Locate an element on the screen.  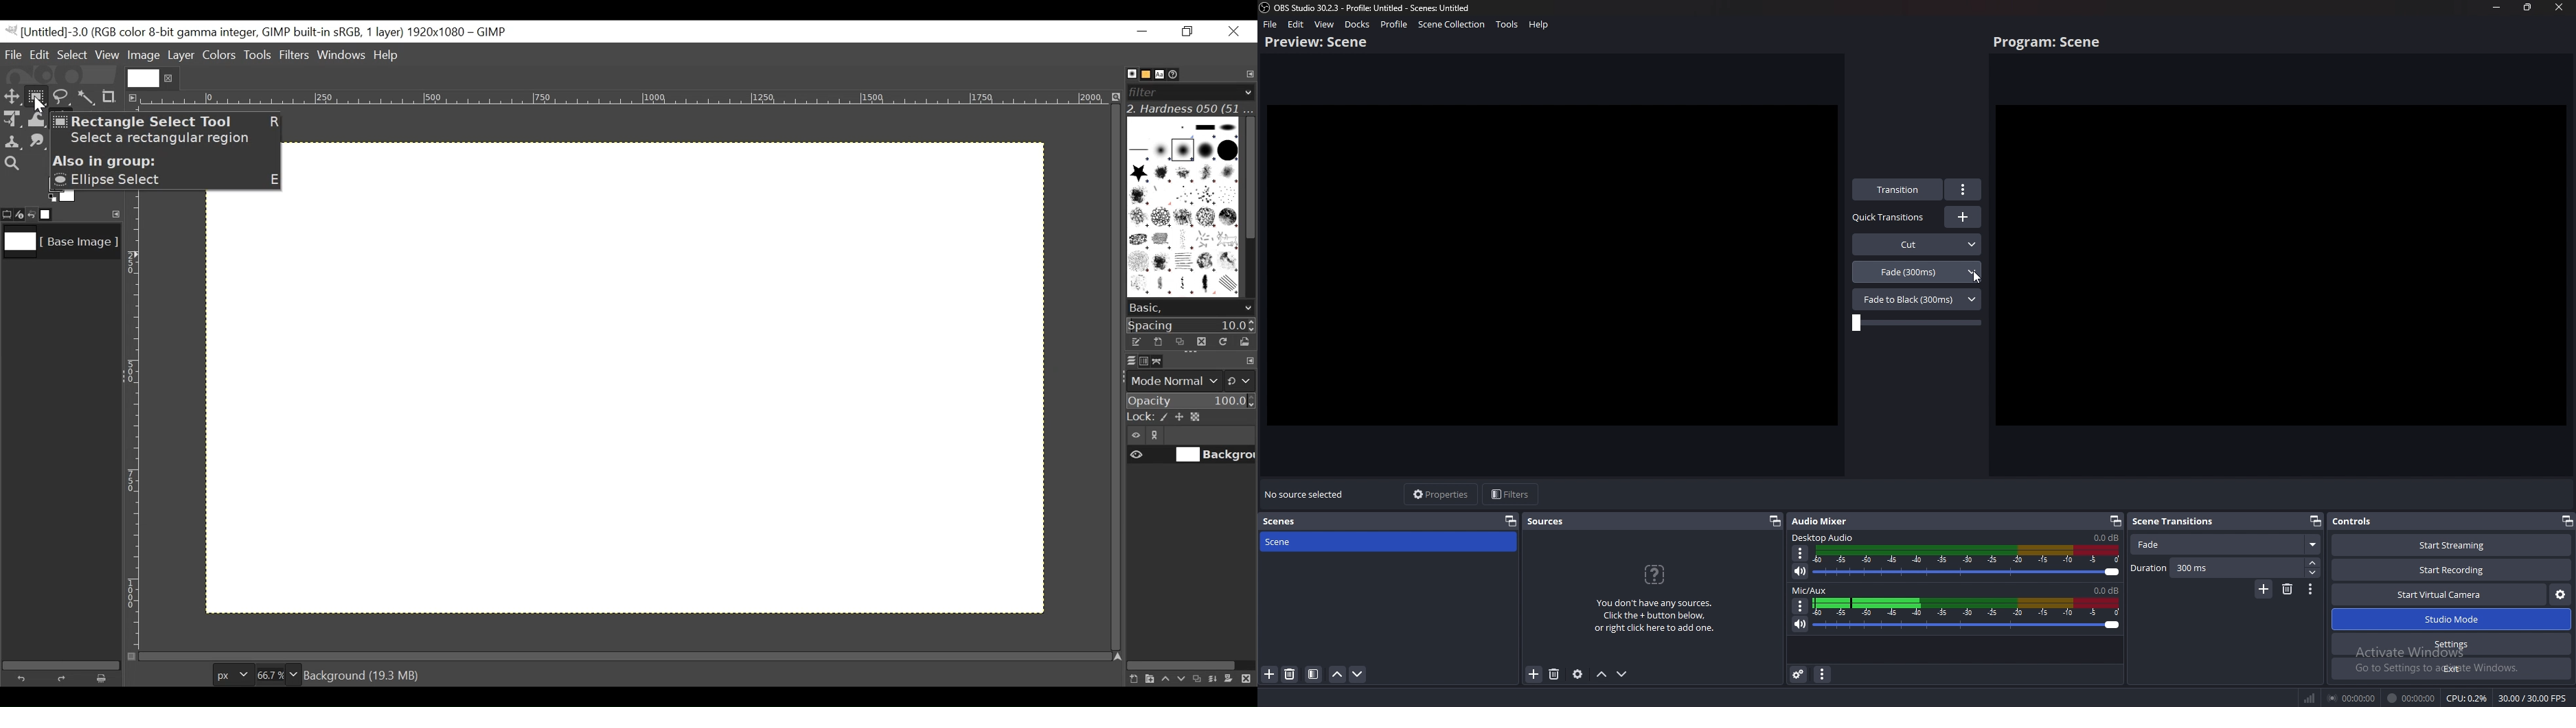
) OBS 30.2.3 - Profile: Untitled - Scenes: Untitled is located at coordinates (1381, 7).